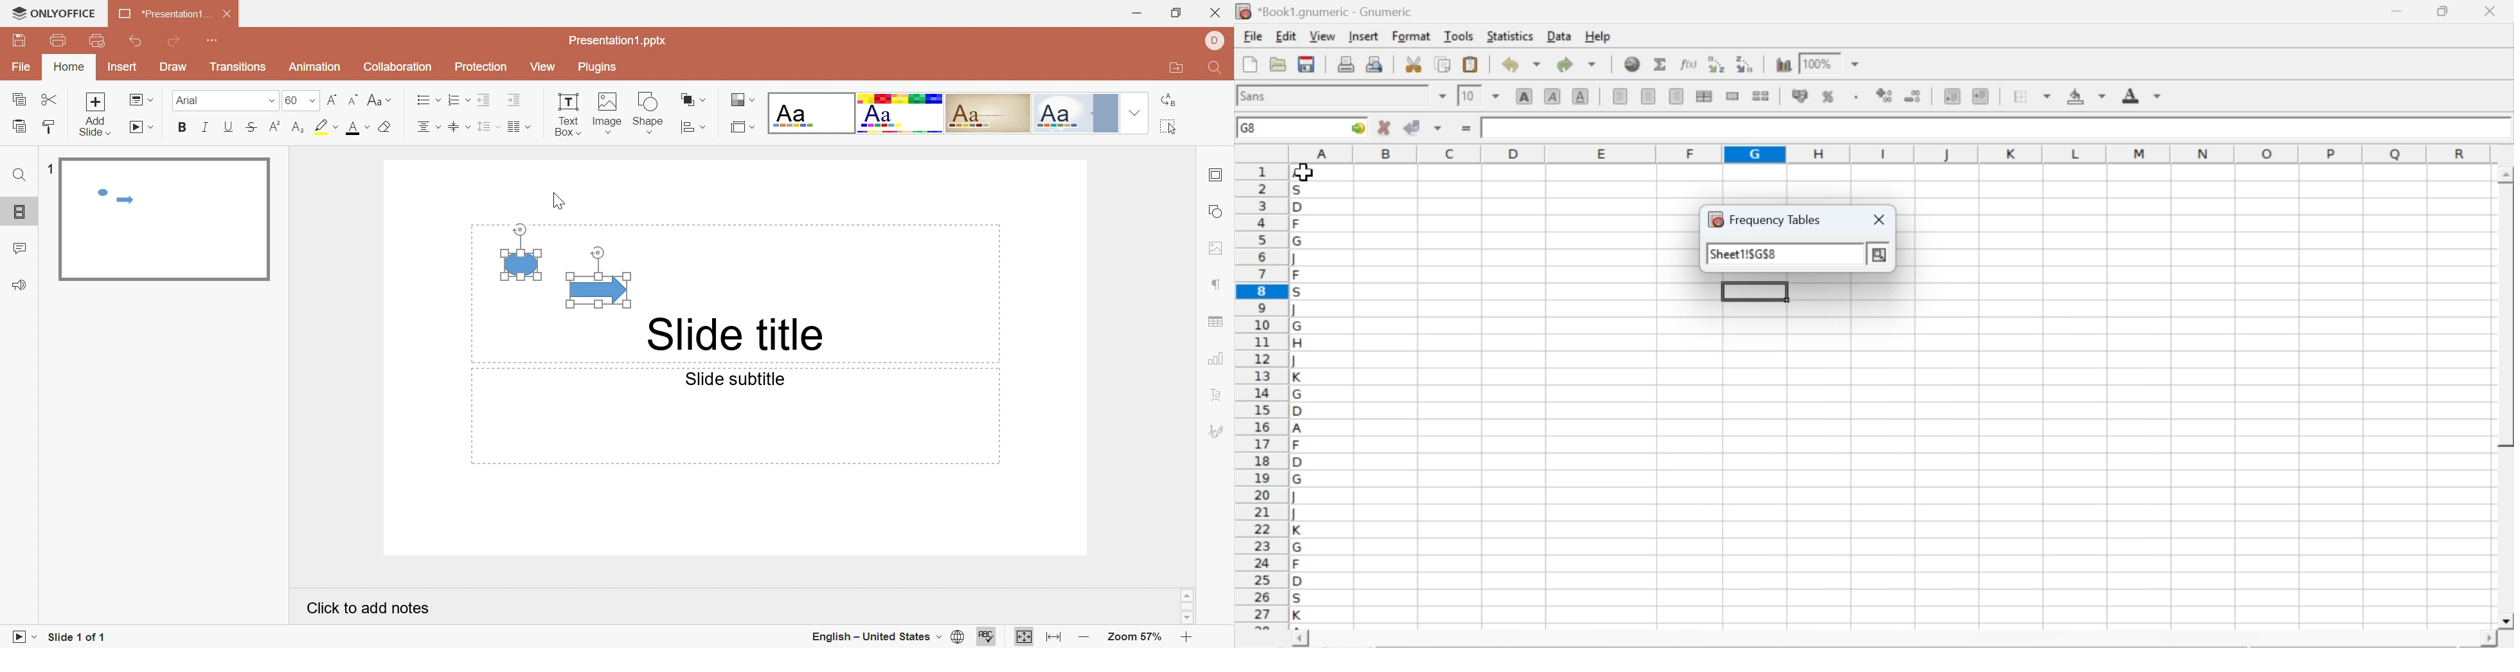 This screenshot has height=672, width=2520. What do you see at coordinates (1444, 64) in the screenshot?
I see `copy` at bounding box center [1444, 64].